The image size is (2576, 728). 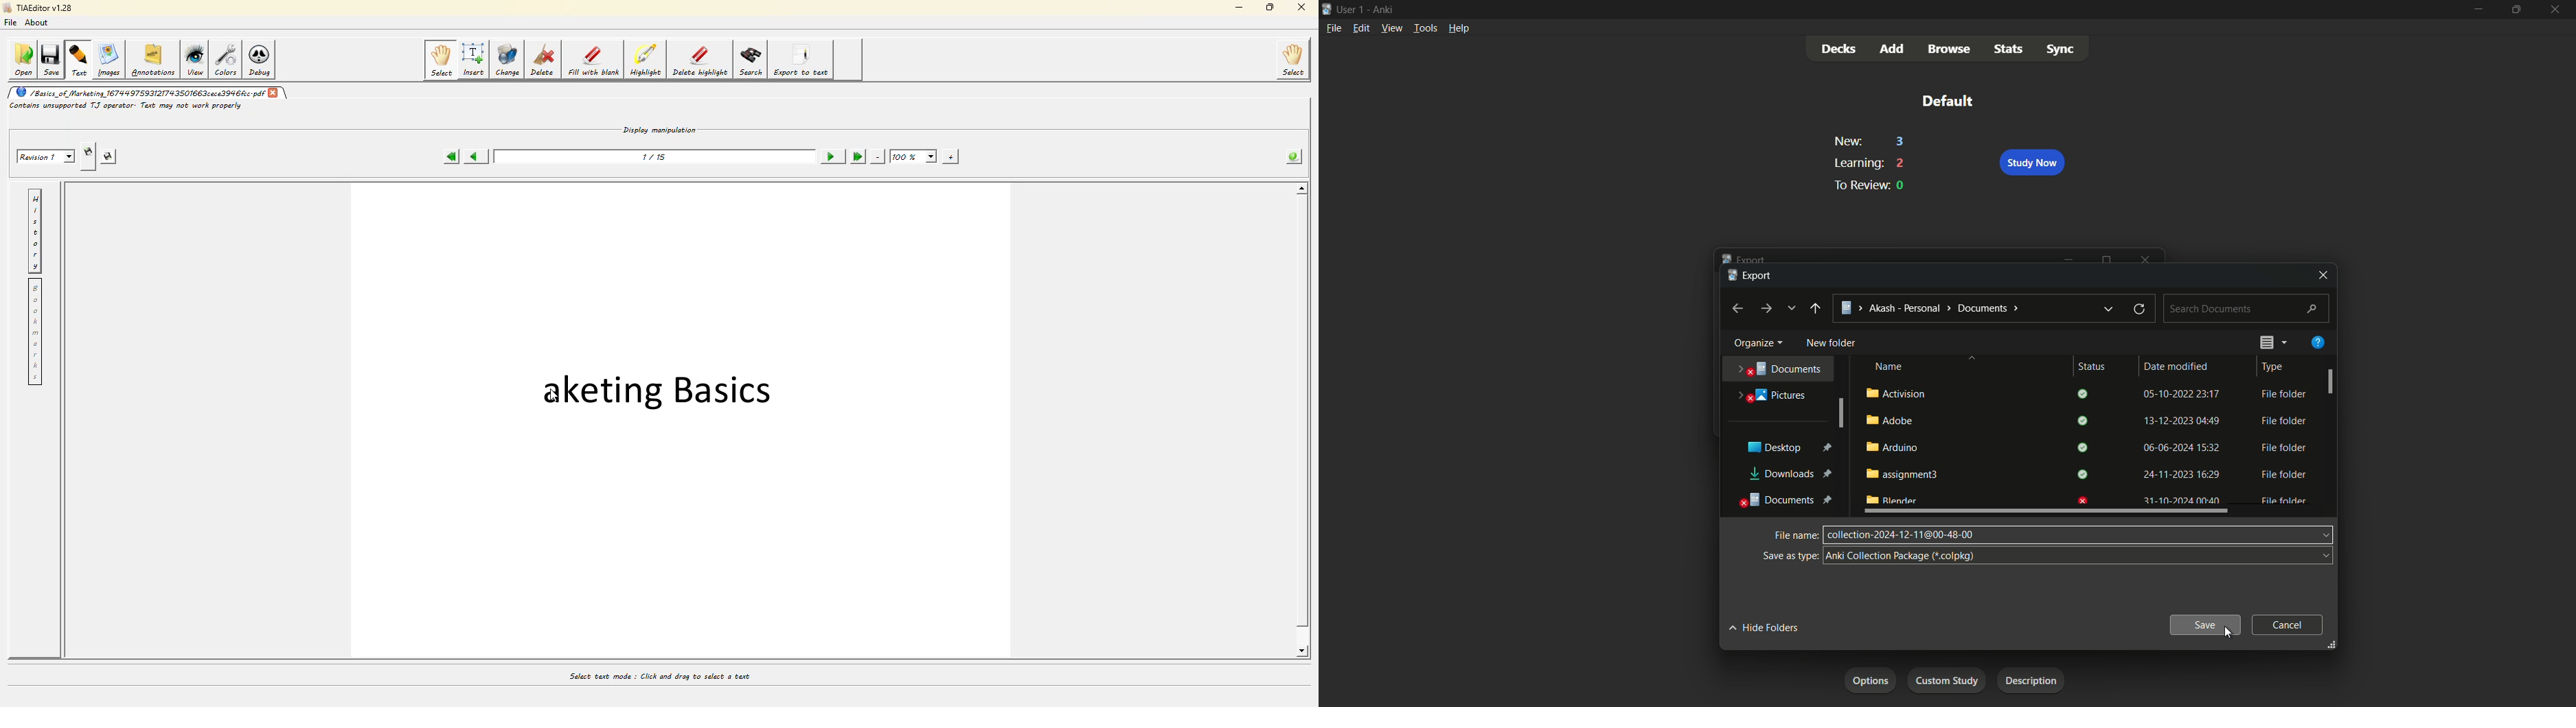 I want to click on export, so click(x=1750, y=276).